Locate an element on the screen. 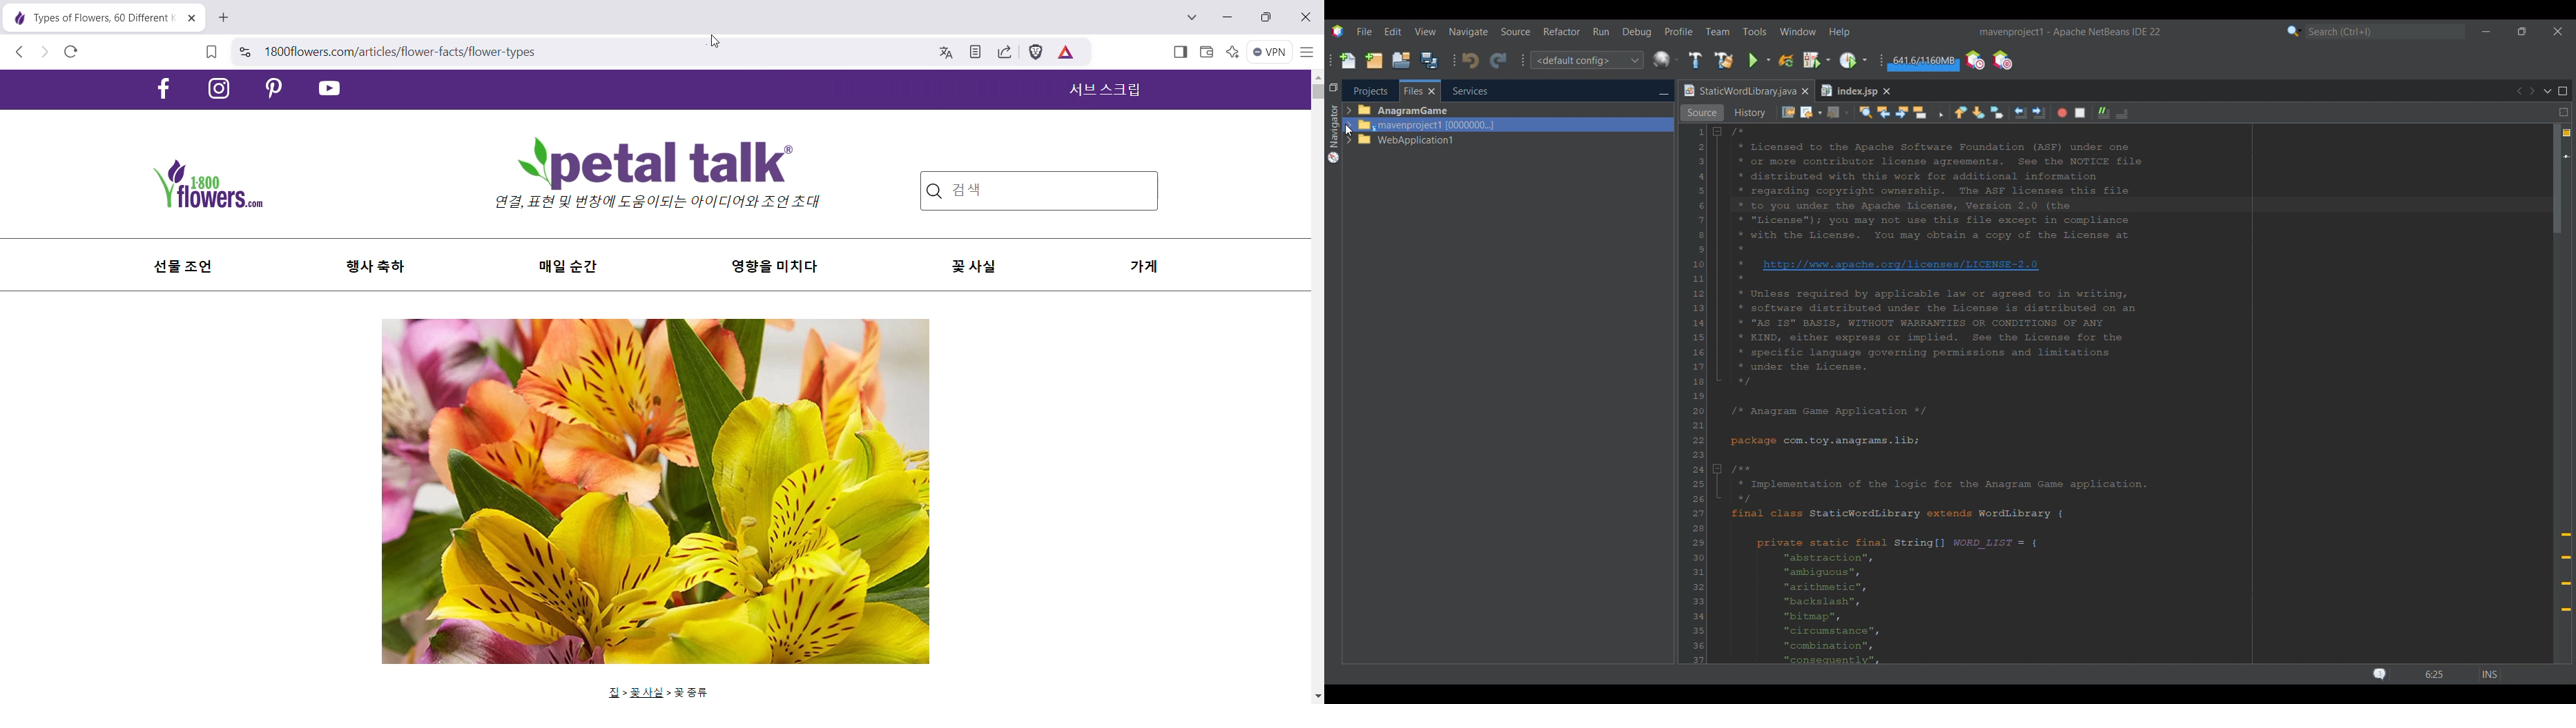  Reload this page is located at coordinates (73, 53).